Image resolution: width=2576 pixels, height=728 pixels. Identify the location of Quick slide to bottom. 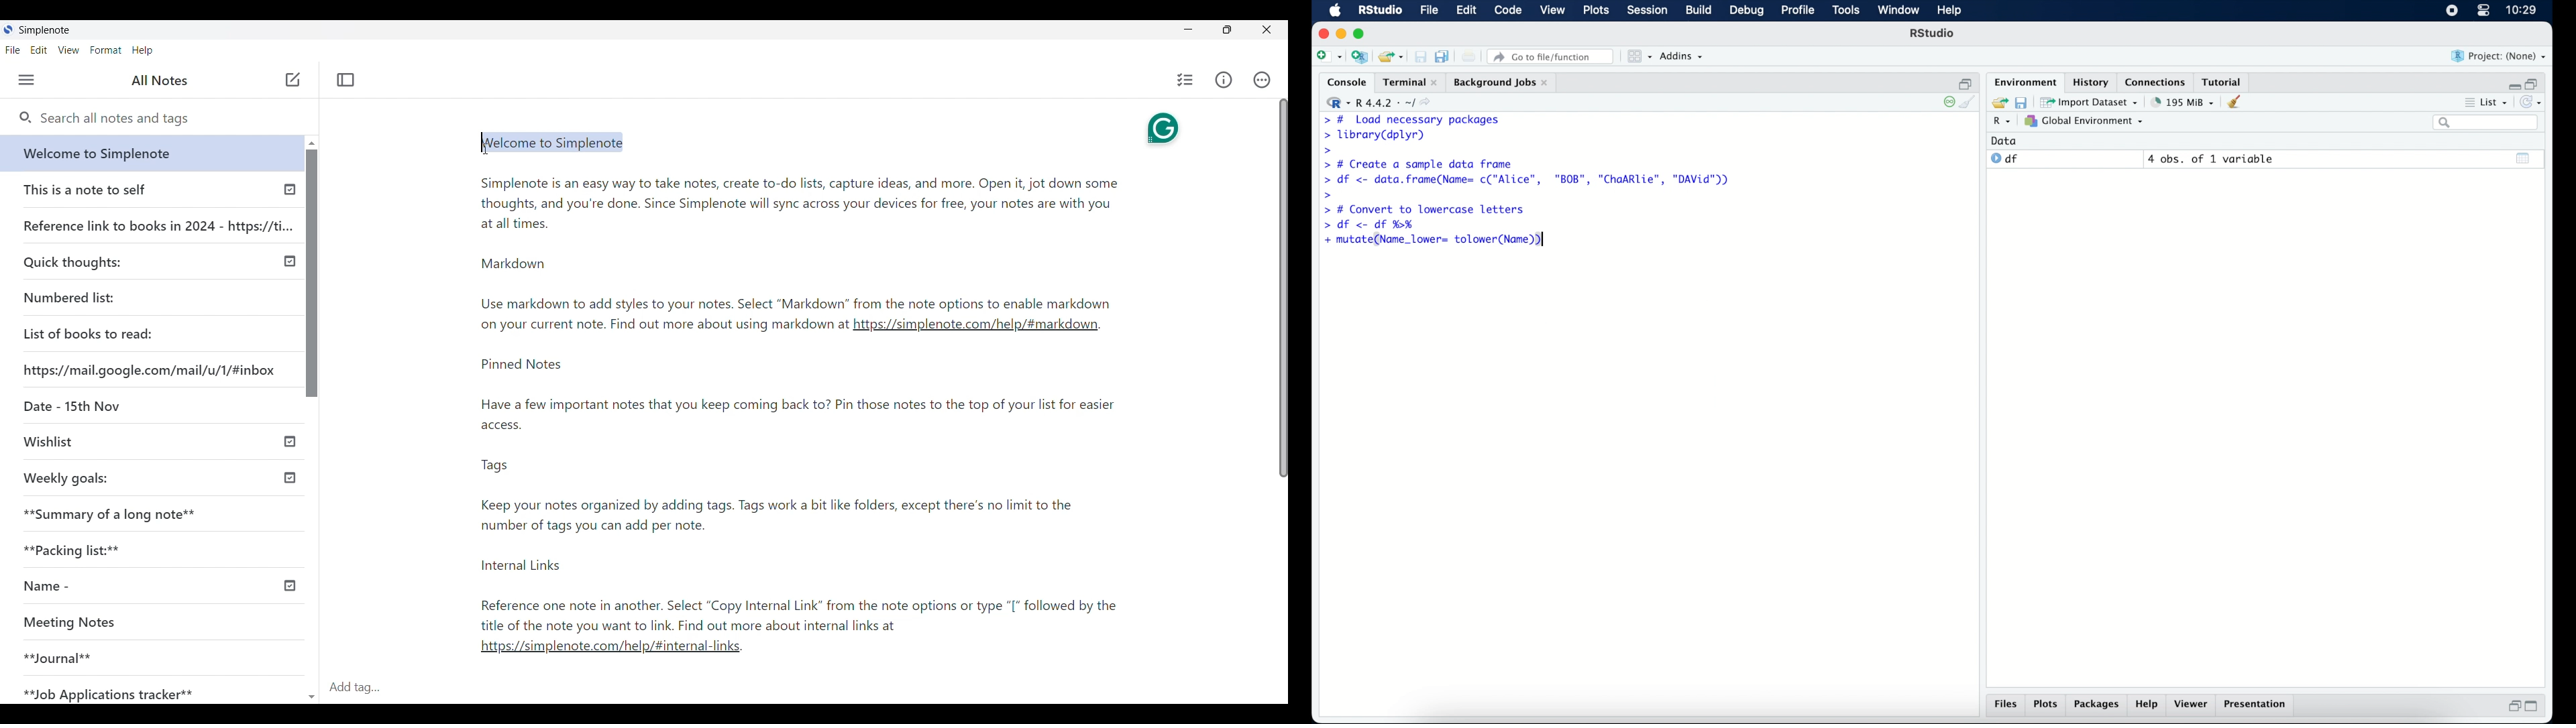
(311, 690).